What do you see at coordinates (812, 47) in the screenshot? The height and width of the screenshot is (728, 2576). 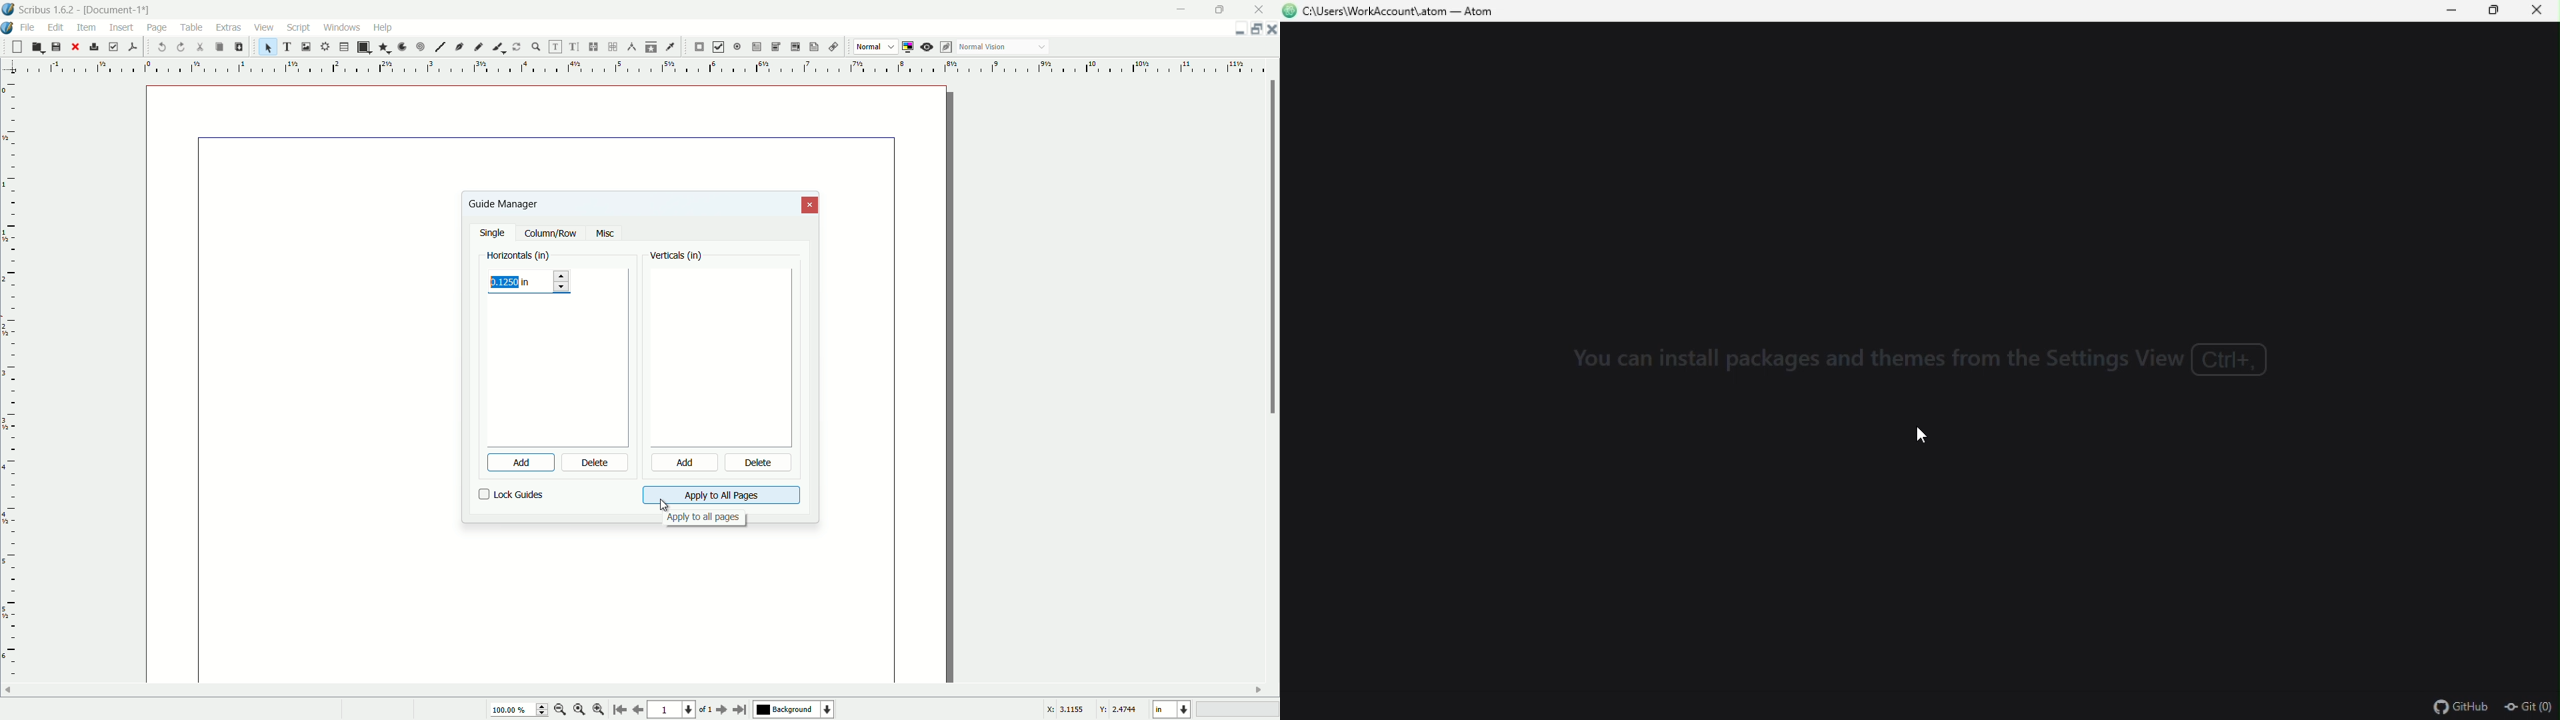 I see `text annotation` at bounding box center [812, 47].